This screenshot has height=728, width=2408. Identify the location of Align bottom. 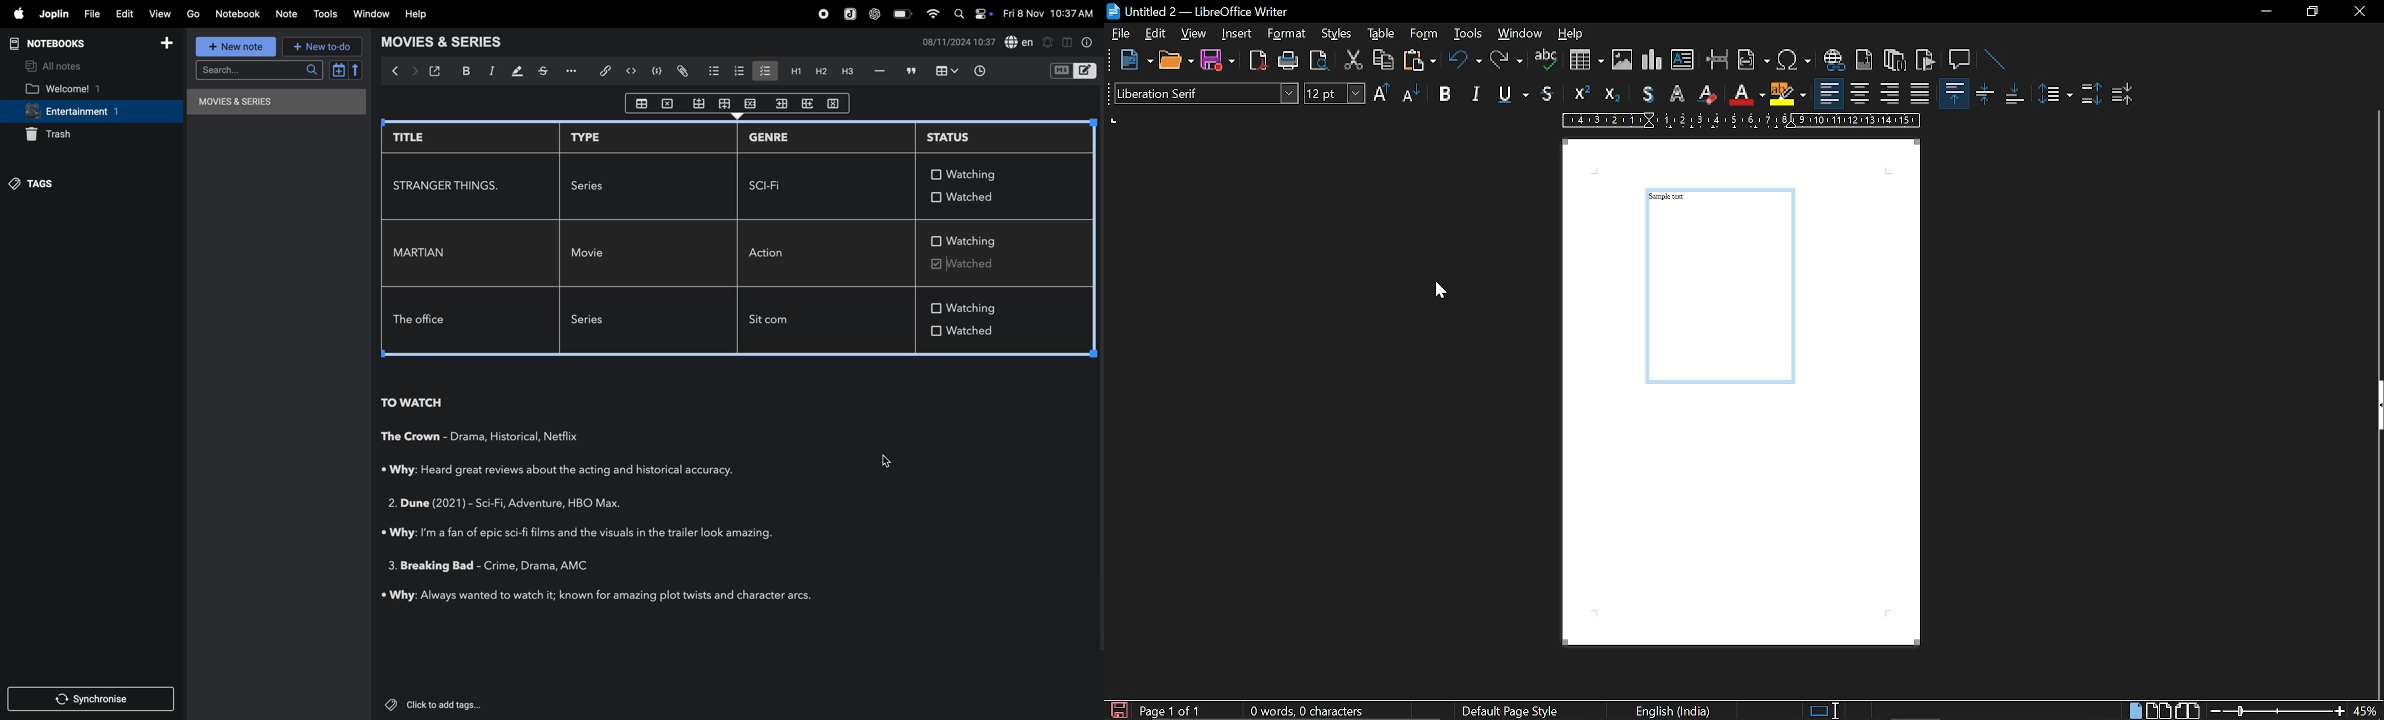
(2017, 92).